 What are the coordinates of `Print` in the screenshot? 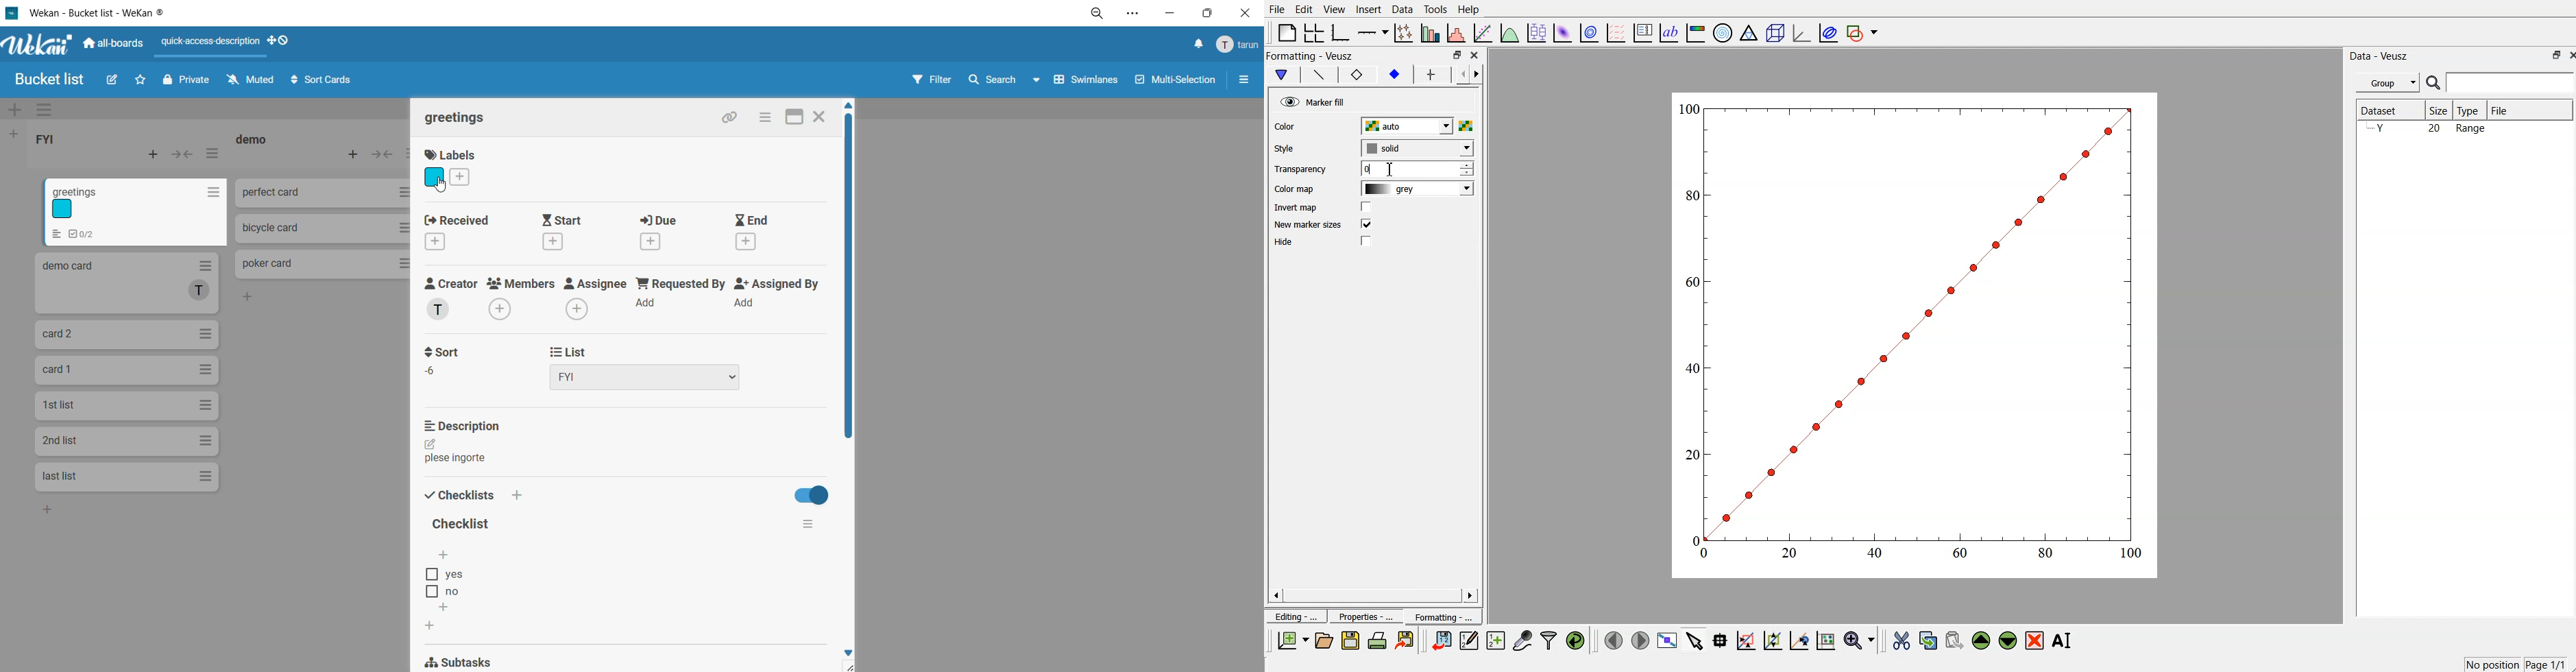 It's located at (1378, 640).